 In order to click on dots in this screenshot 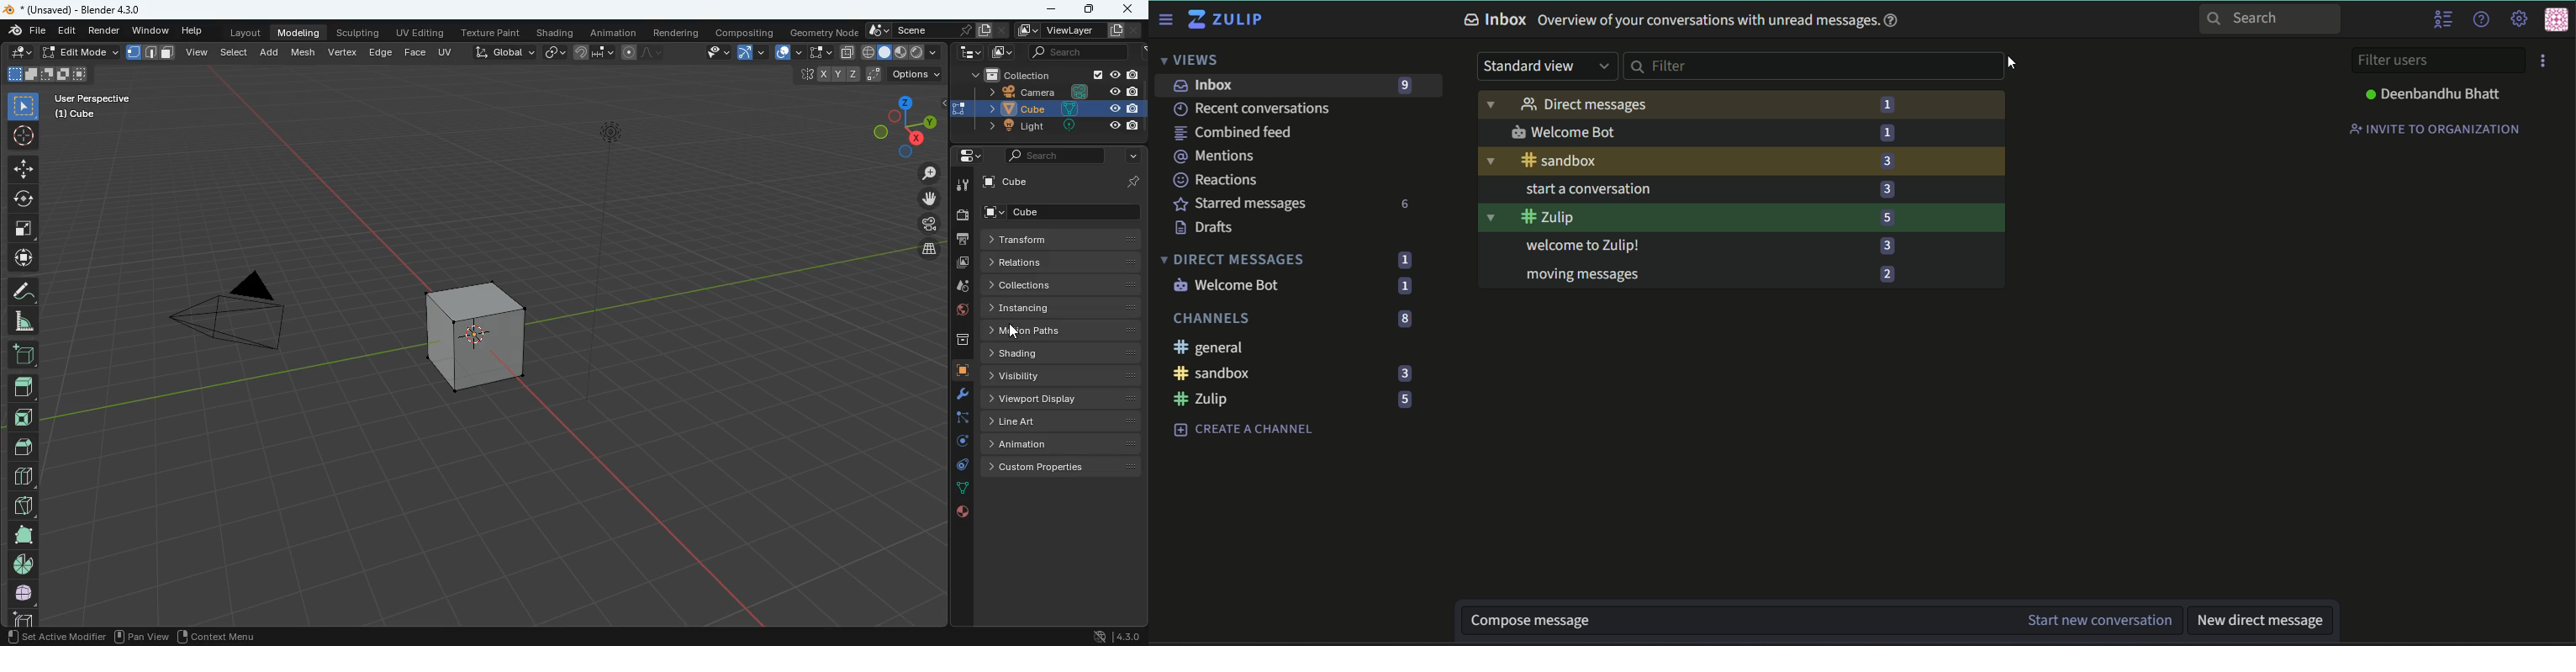, I will do `click(960, 490)`.